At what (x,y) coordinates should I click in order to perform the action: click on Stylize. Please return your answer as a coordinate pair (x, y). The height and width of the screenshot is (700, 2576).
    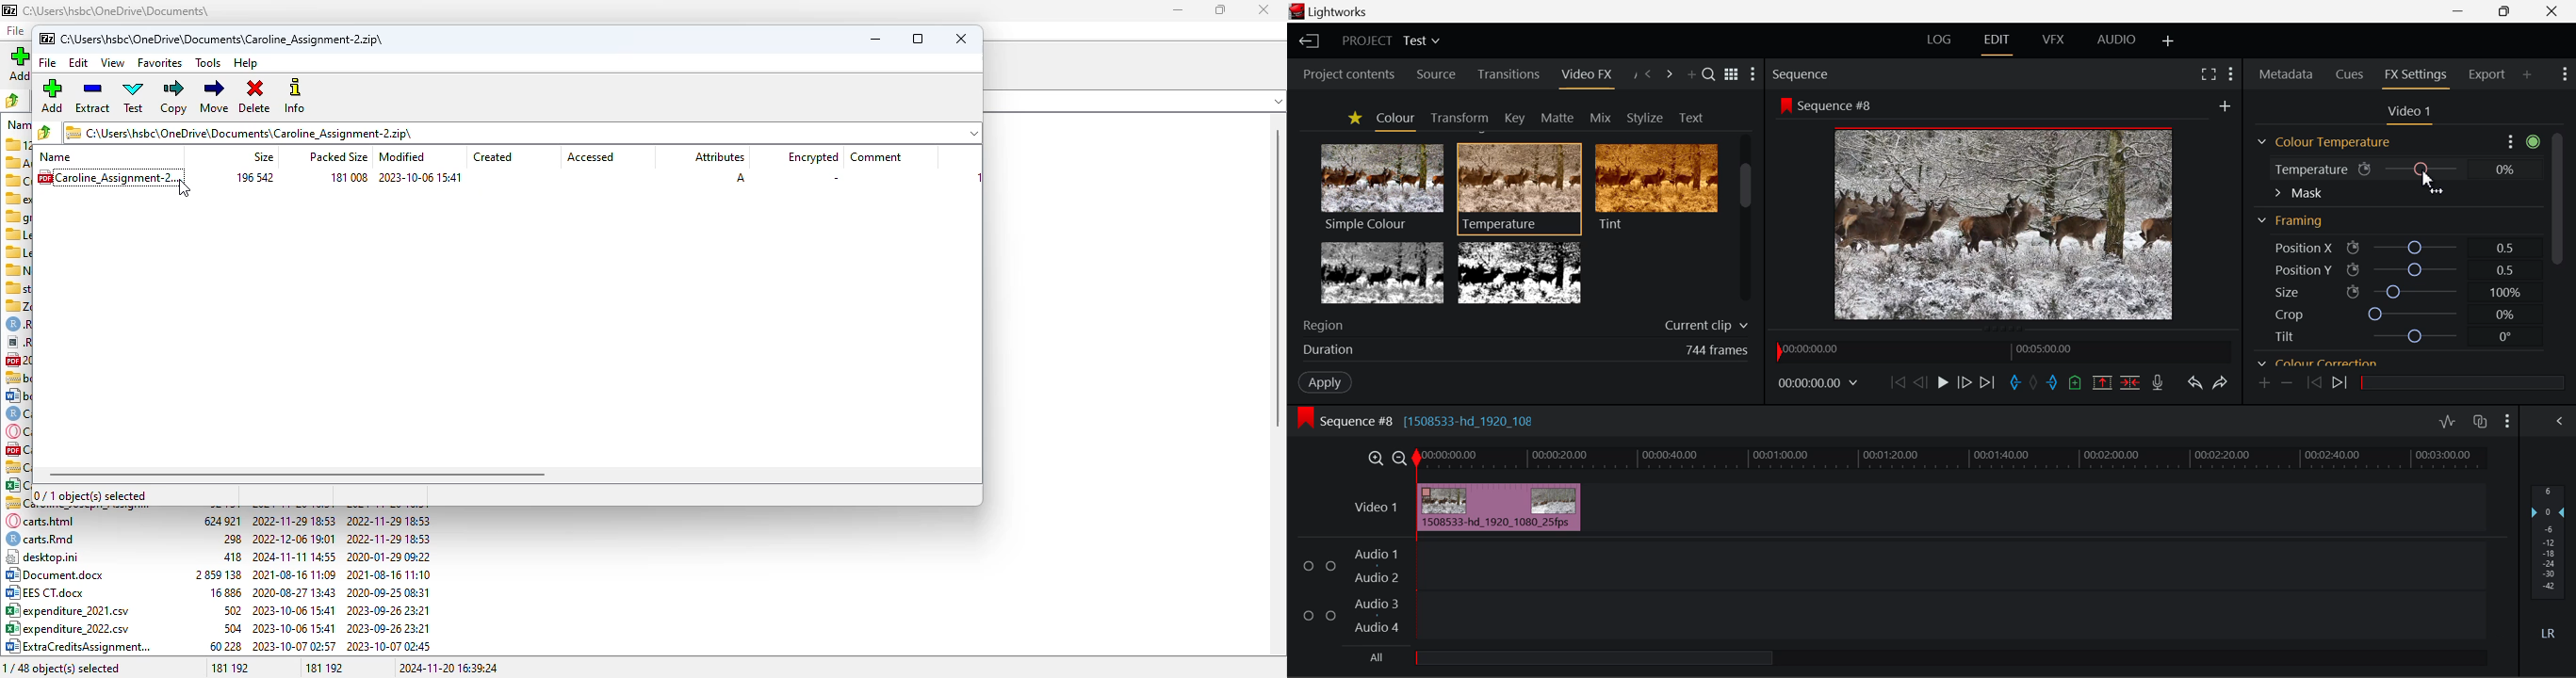
    Looking at the image, I should click on (1645, 116).